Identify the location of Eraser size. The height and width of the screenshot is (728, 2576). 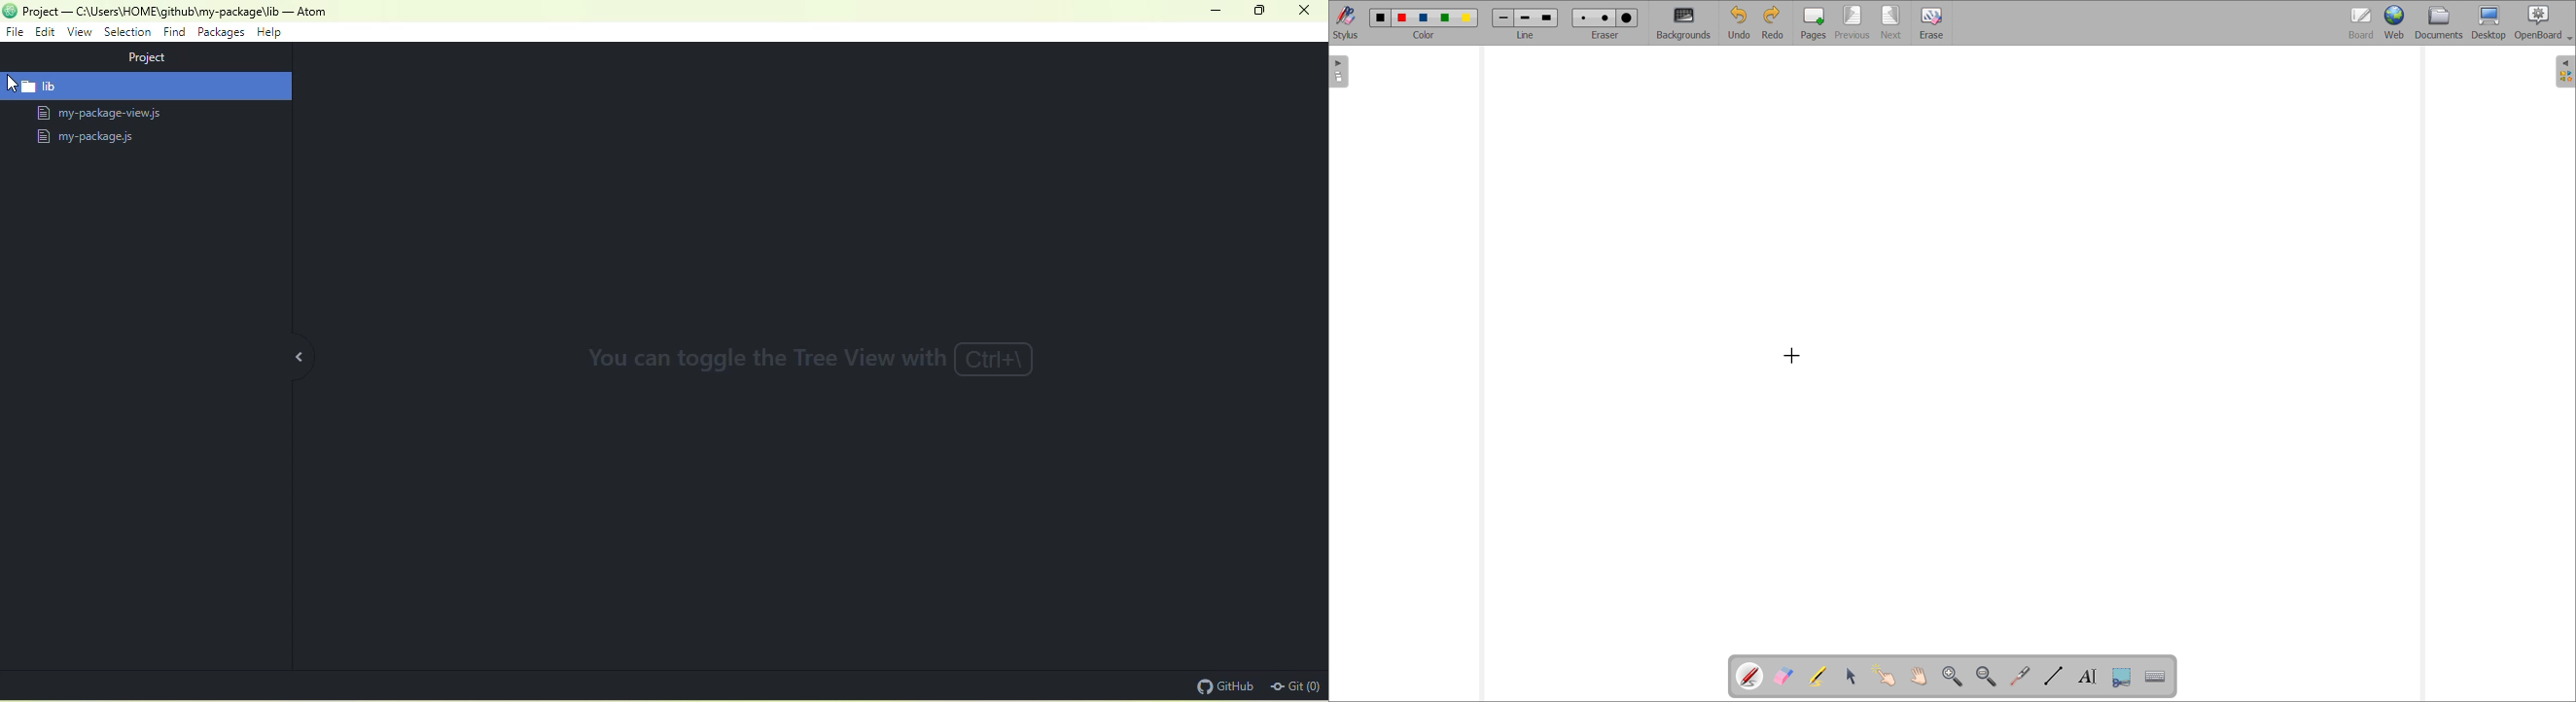
(1627, 18).